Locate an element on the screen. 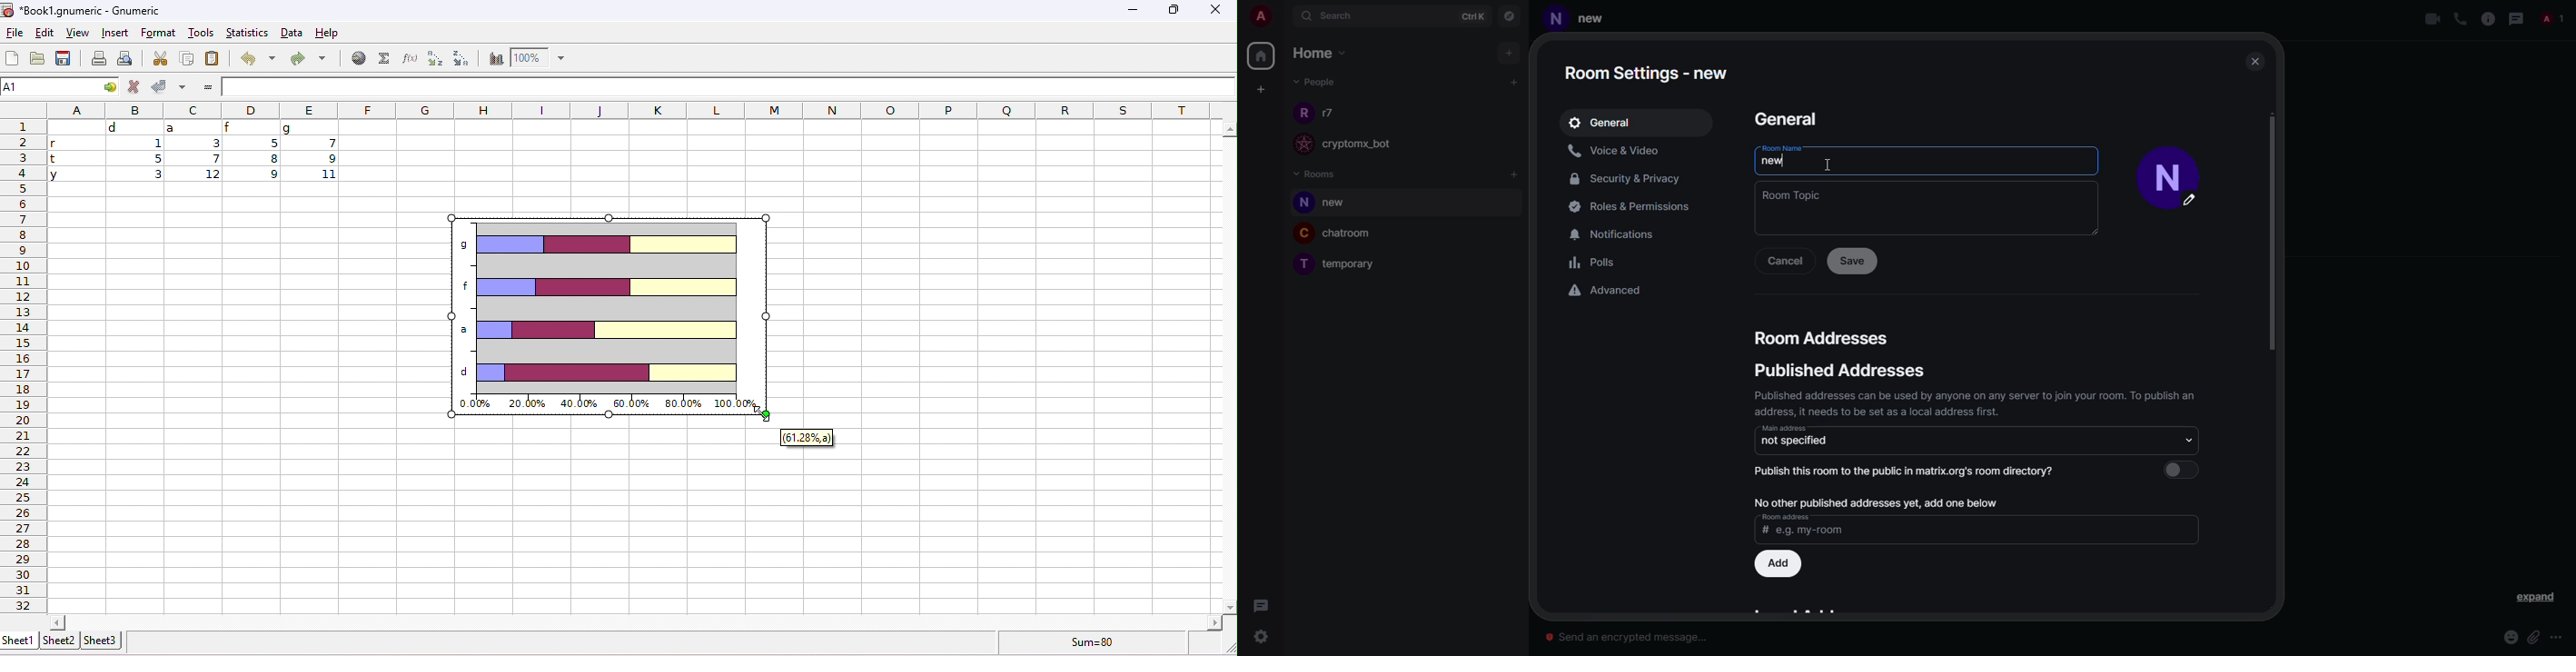 This screenshot has width=2576, height=672. info is located at coordinates (2487, 18).